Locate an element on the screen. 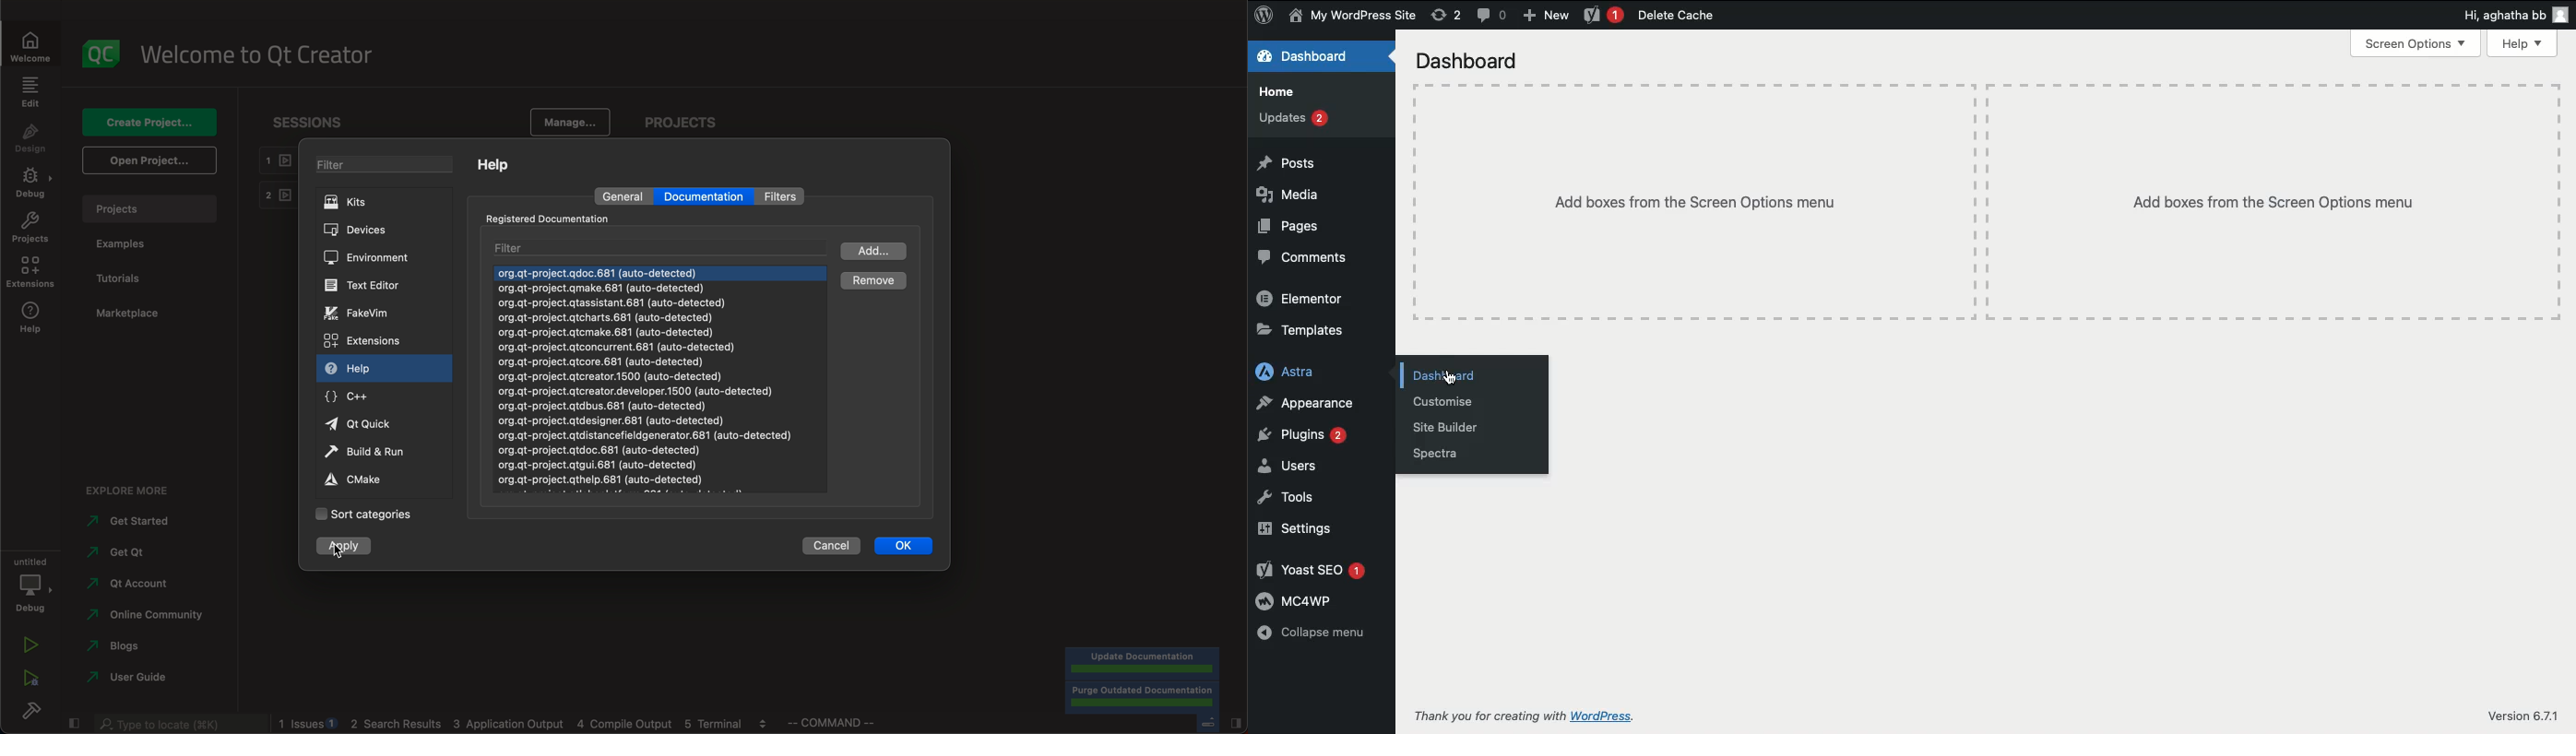 This screenshot has width=2576, height=756. Help is located at coordinates (2522, 44).